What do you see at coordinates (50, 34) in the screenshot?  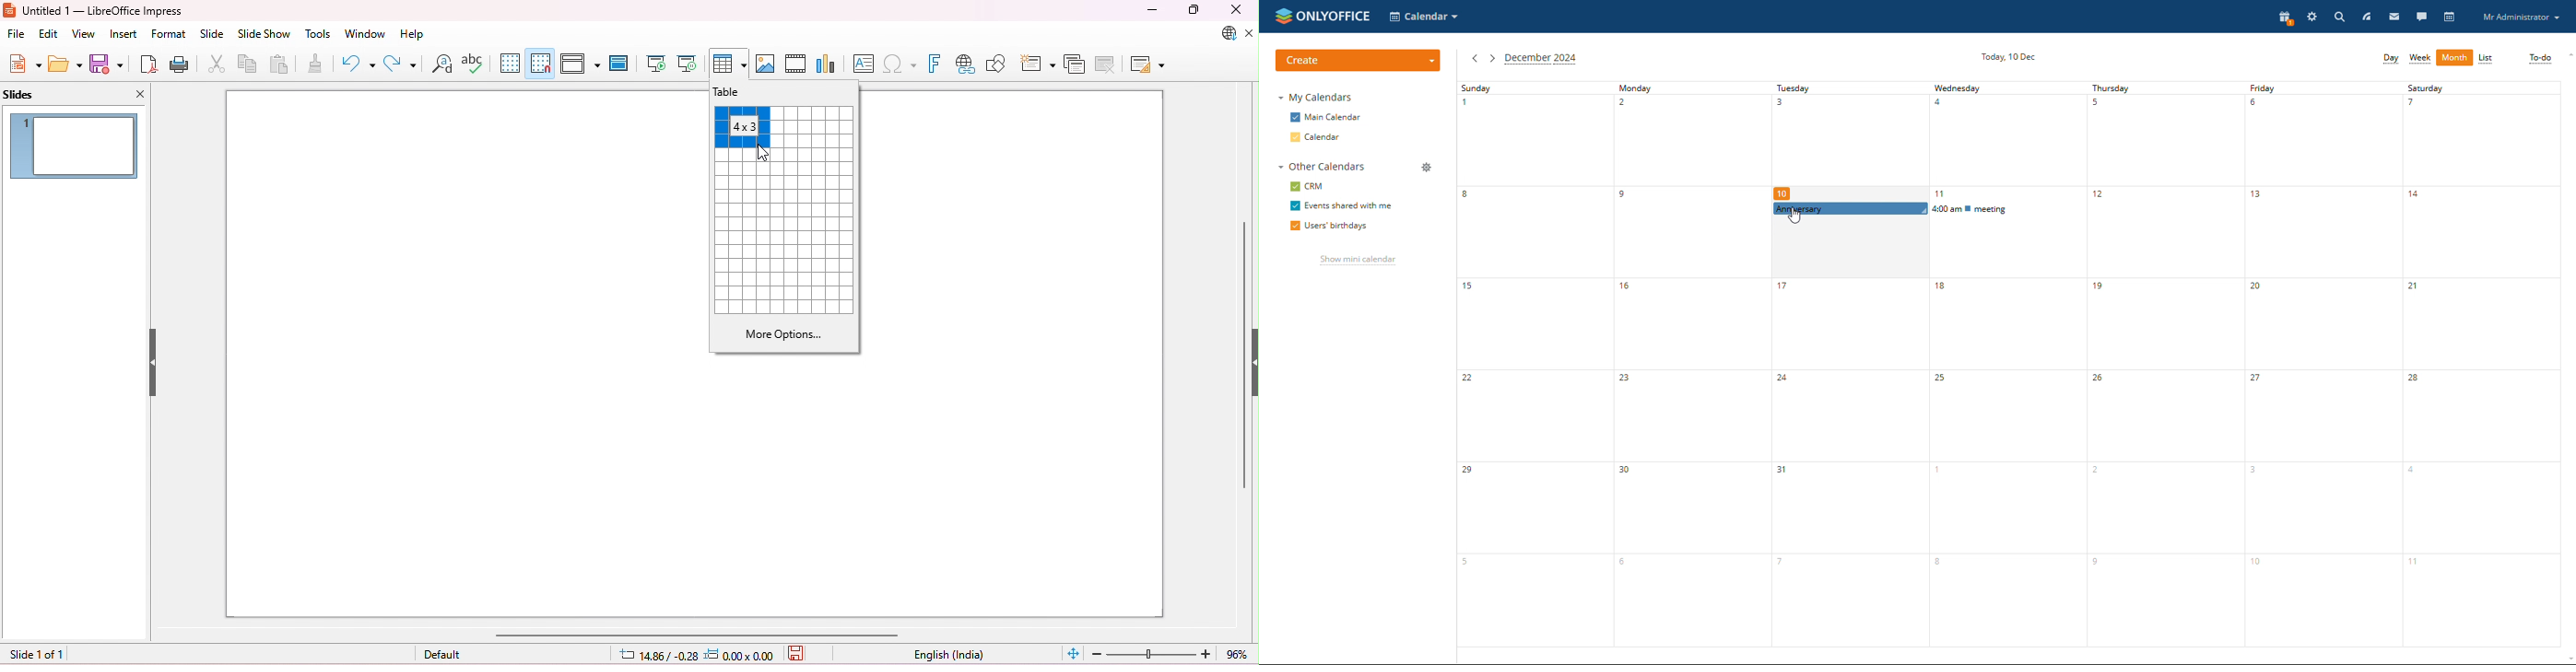 I see `edit` at bounding box center [50, 34].